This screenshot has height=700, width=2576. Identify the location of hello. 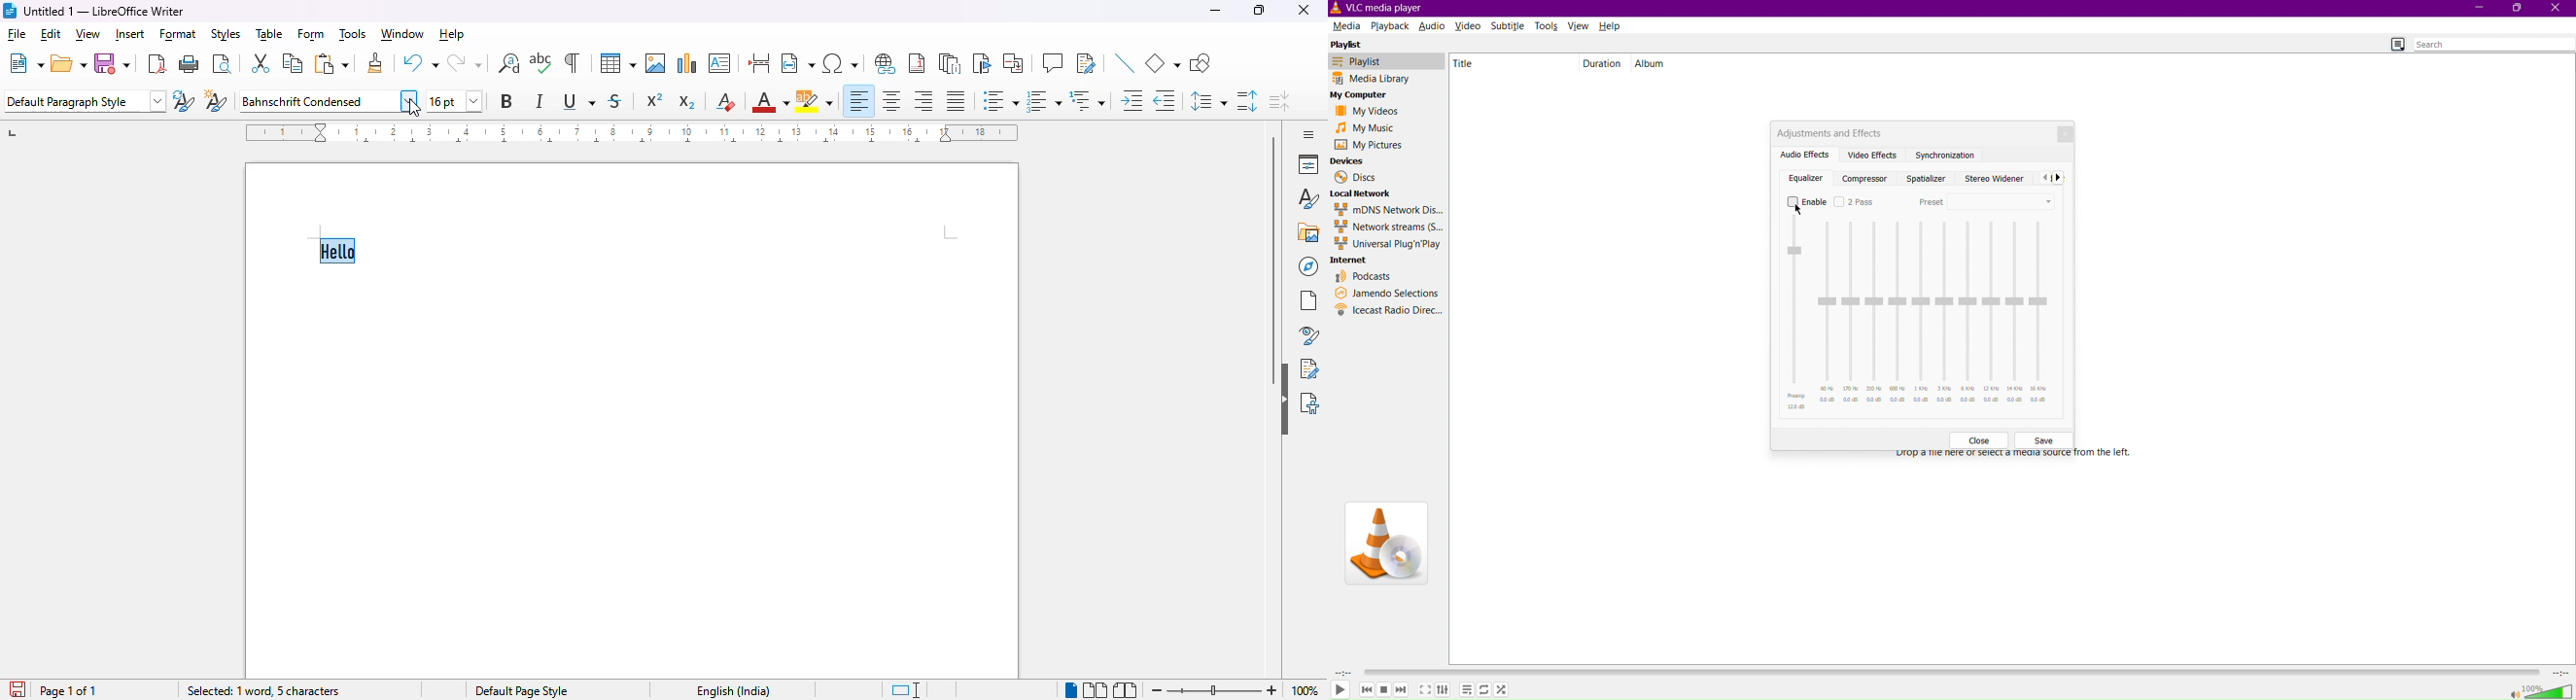
(339, 252).